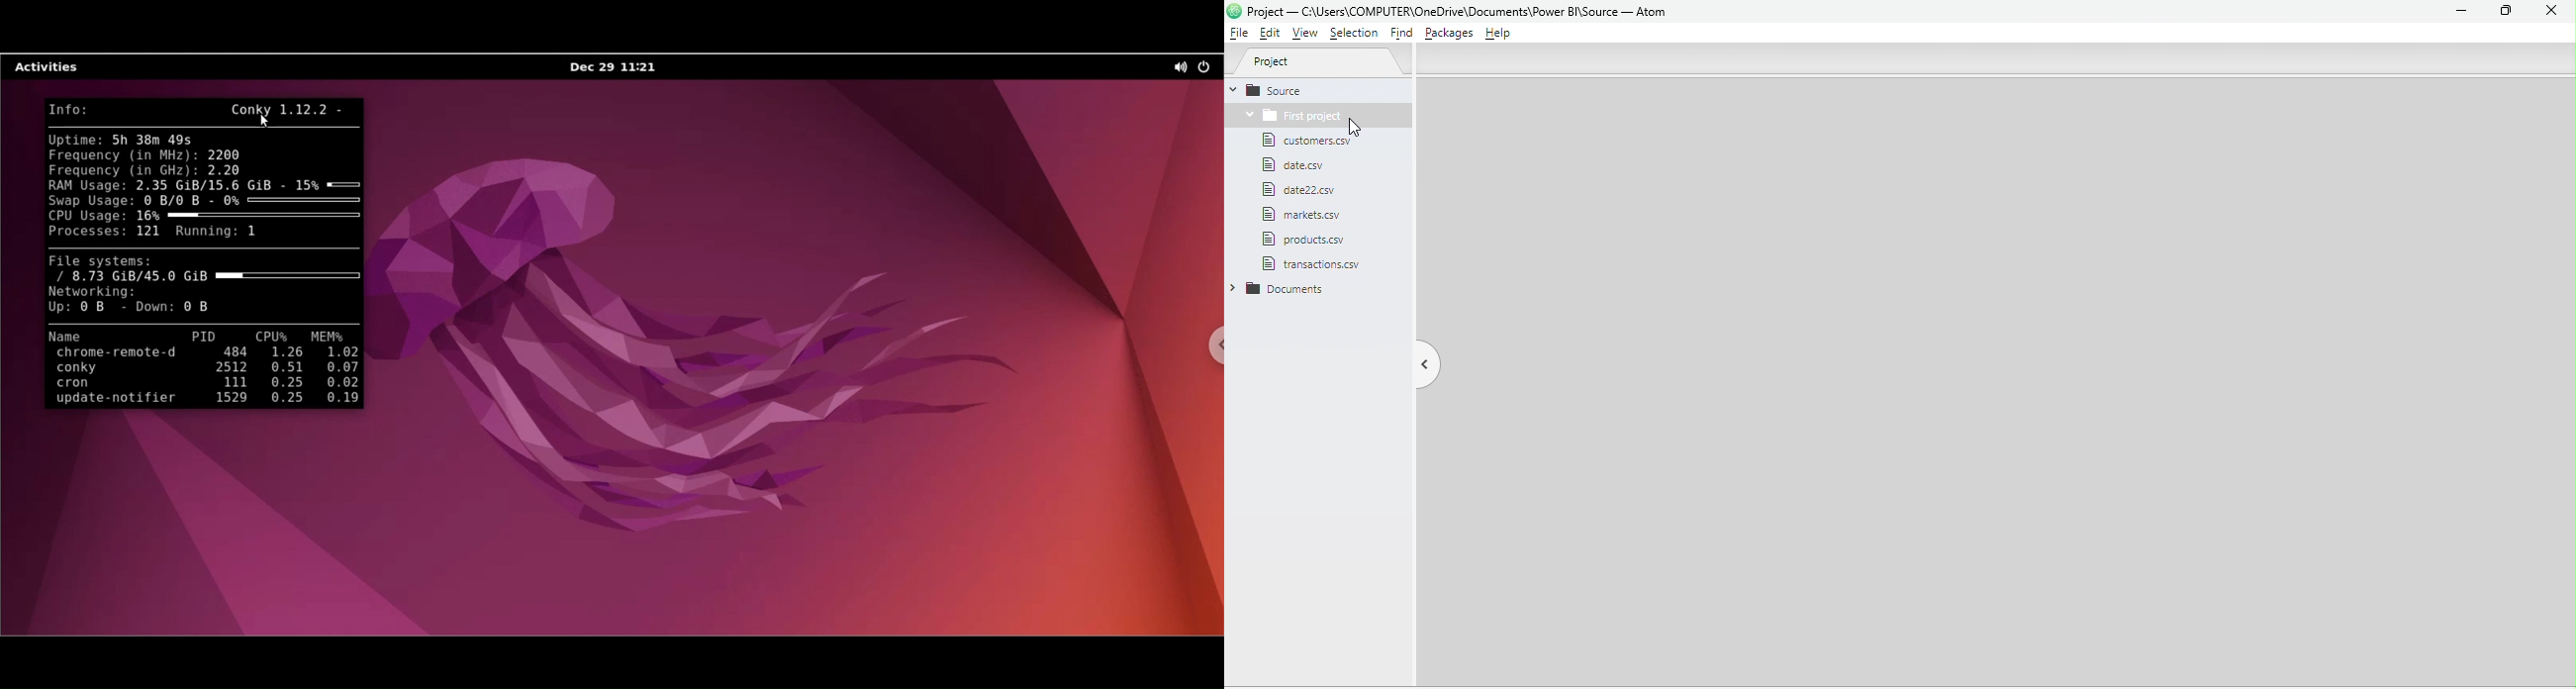  I want to click on File, so click(1303, 189).